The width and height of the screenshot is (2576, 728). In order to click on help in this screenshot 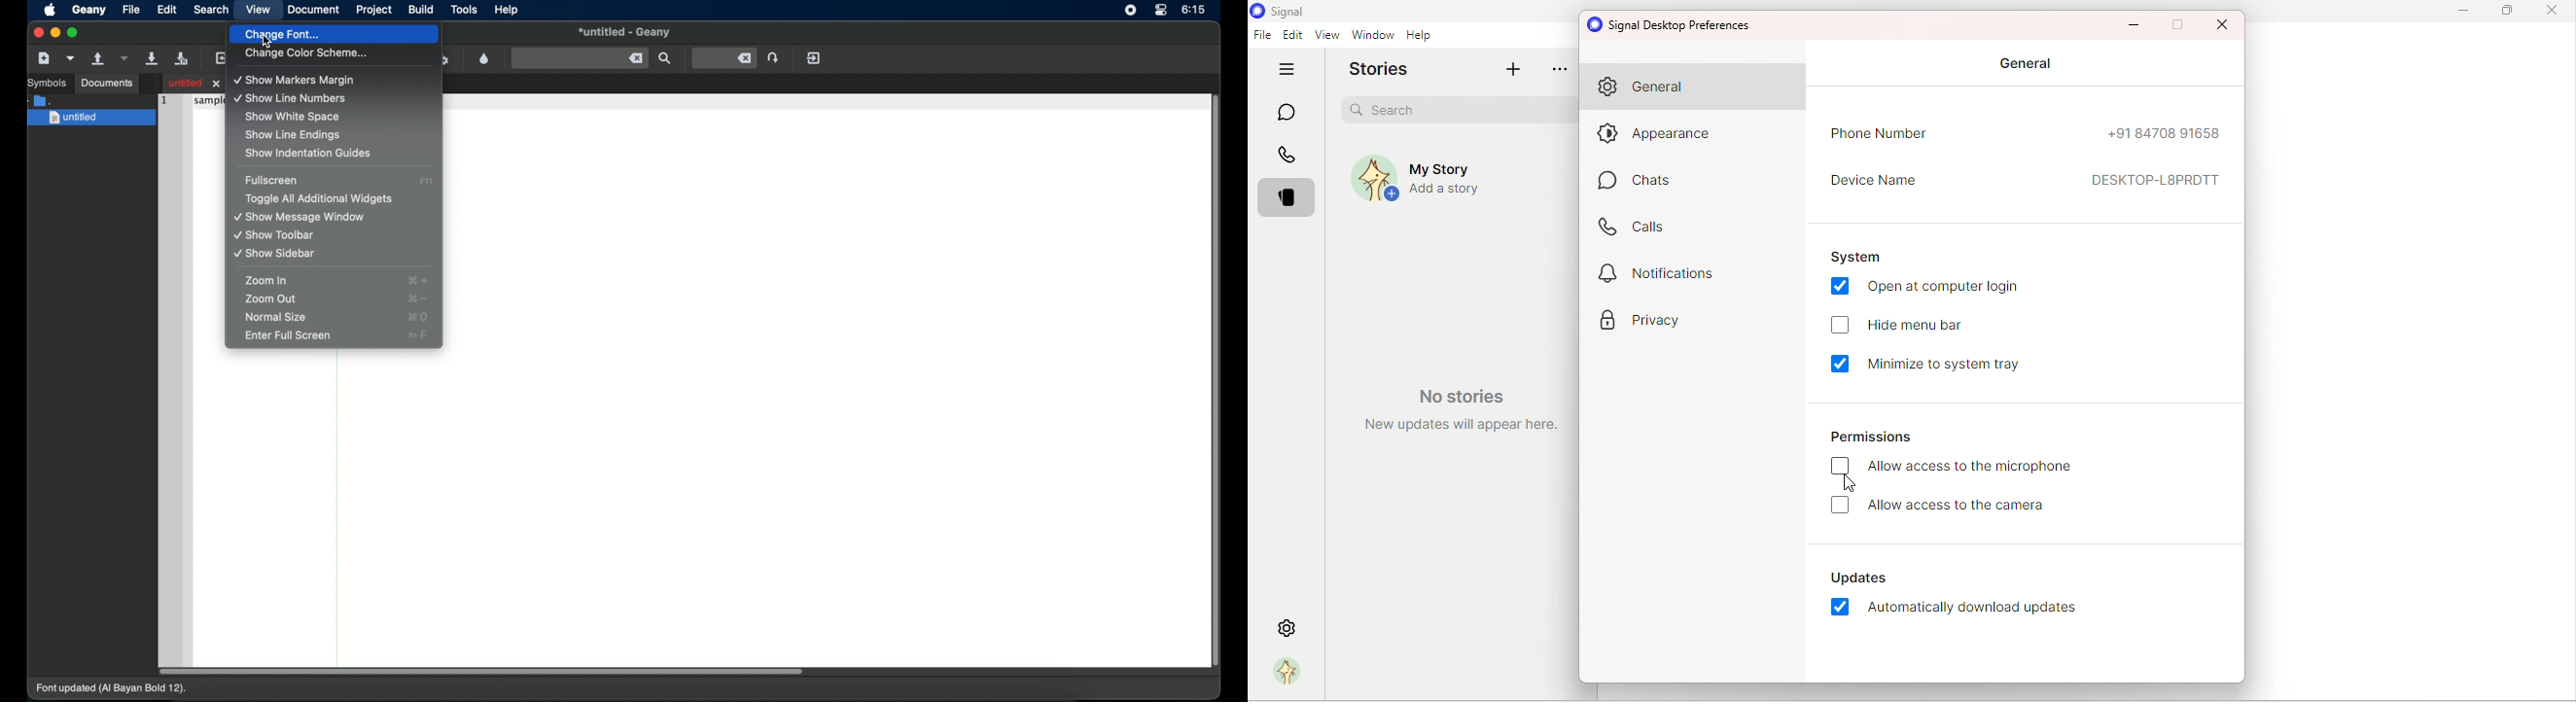, I will do `click(506, 10)`.